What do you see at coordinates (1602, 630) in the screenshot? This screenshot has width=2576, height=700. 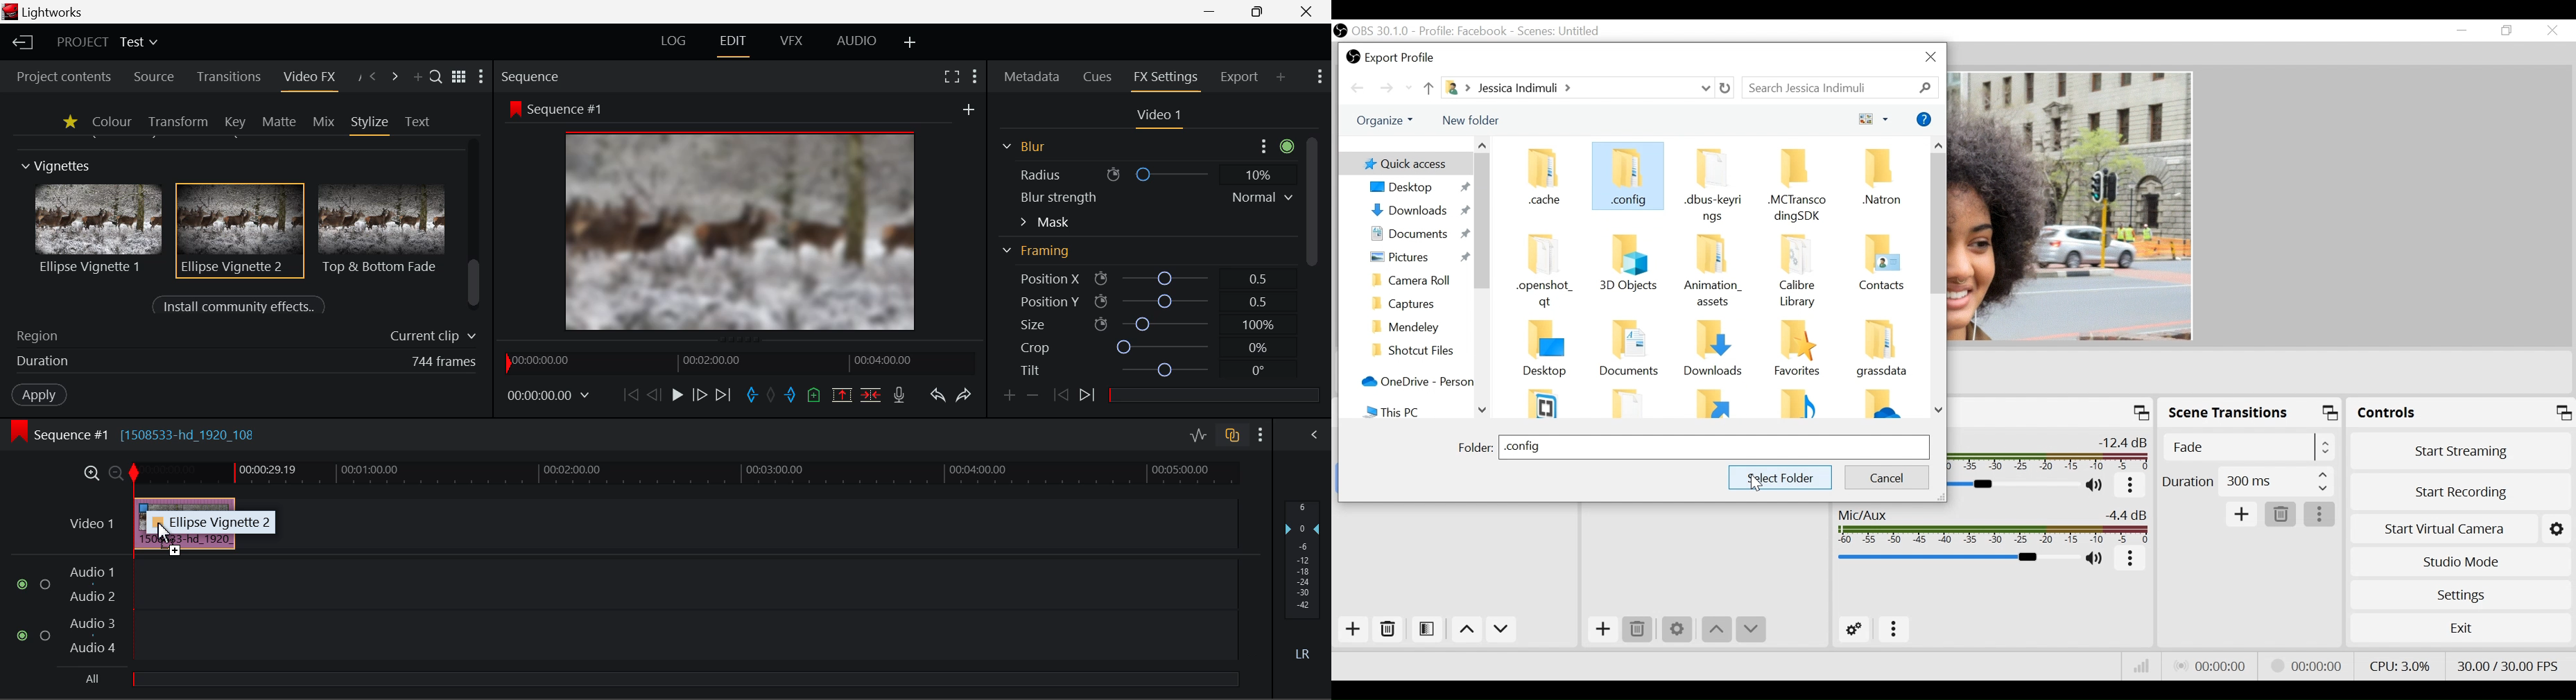 I see `Add` at bounding box center [1602, 630].